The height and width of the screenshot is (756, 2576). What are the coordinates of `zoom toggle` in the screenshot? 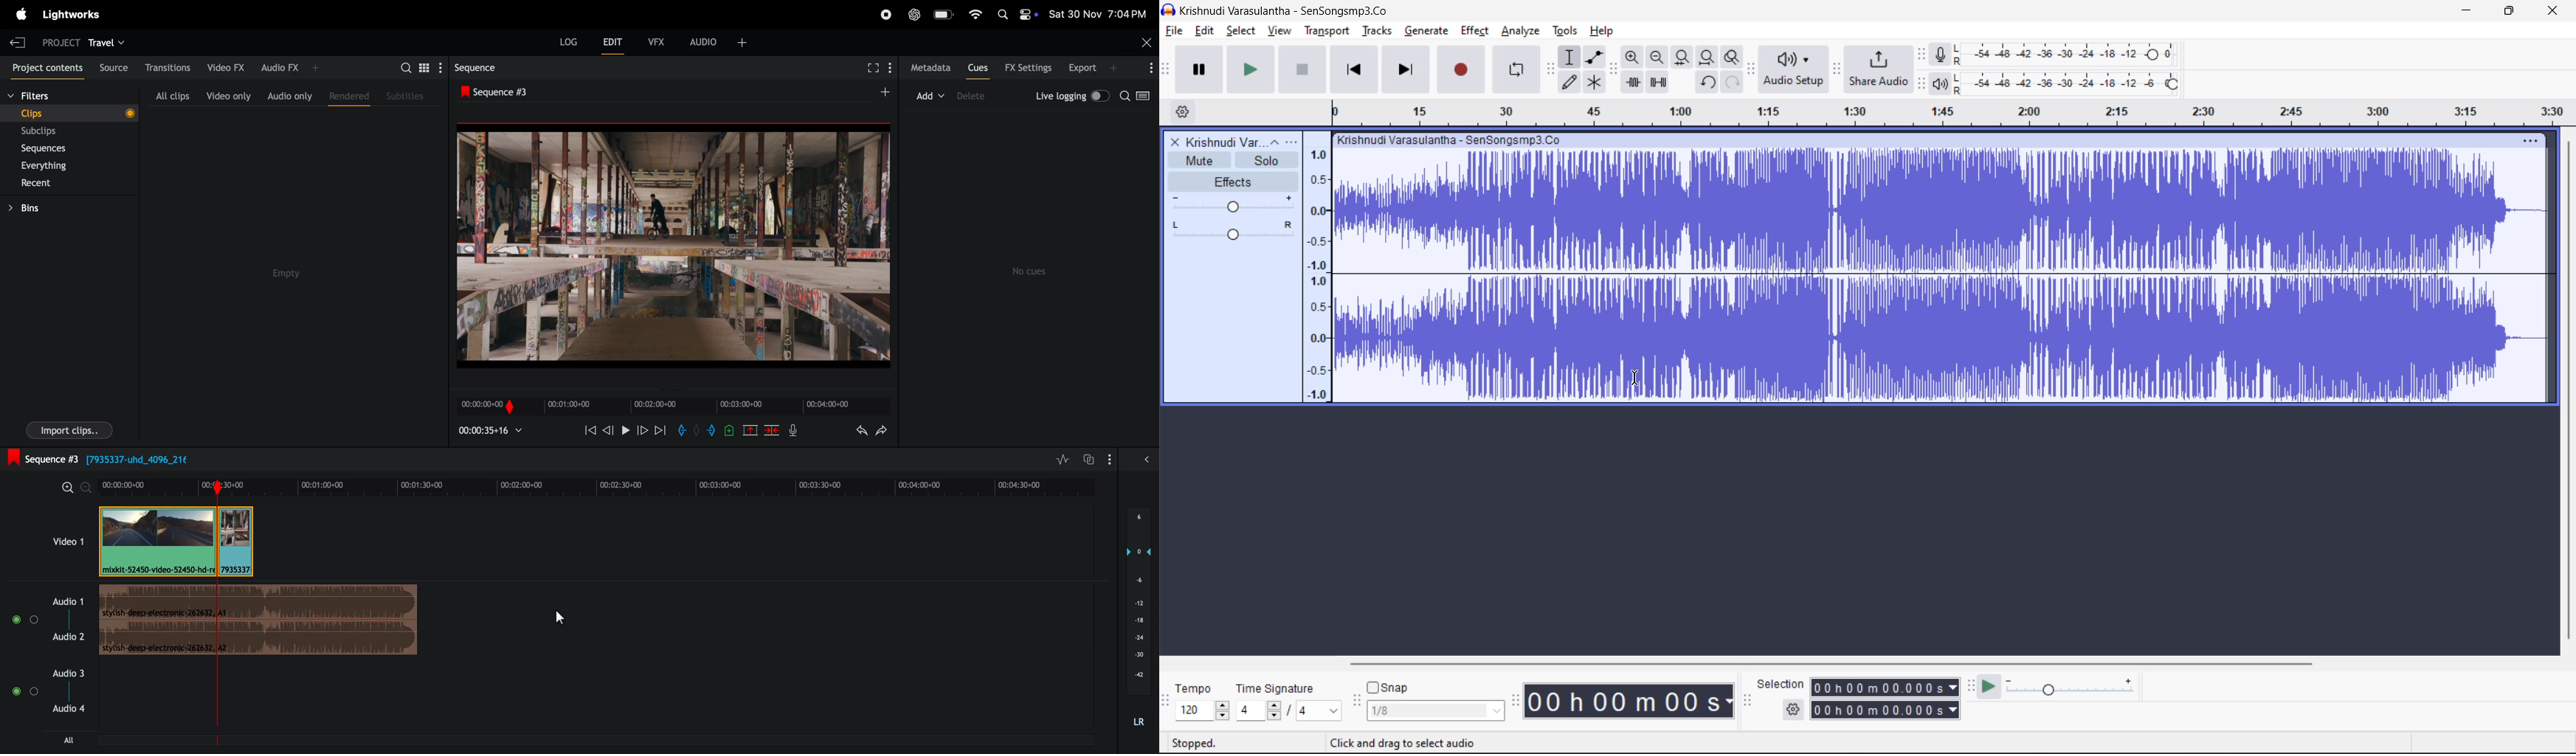 It's located at (1735, 58).